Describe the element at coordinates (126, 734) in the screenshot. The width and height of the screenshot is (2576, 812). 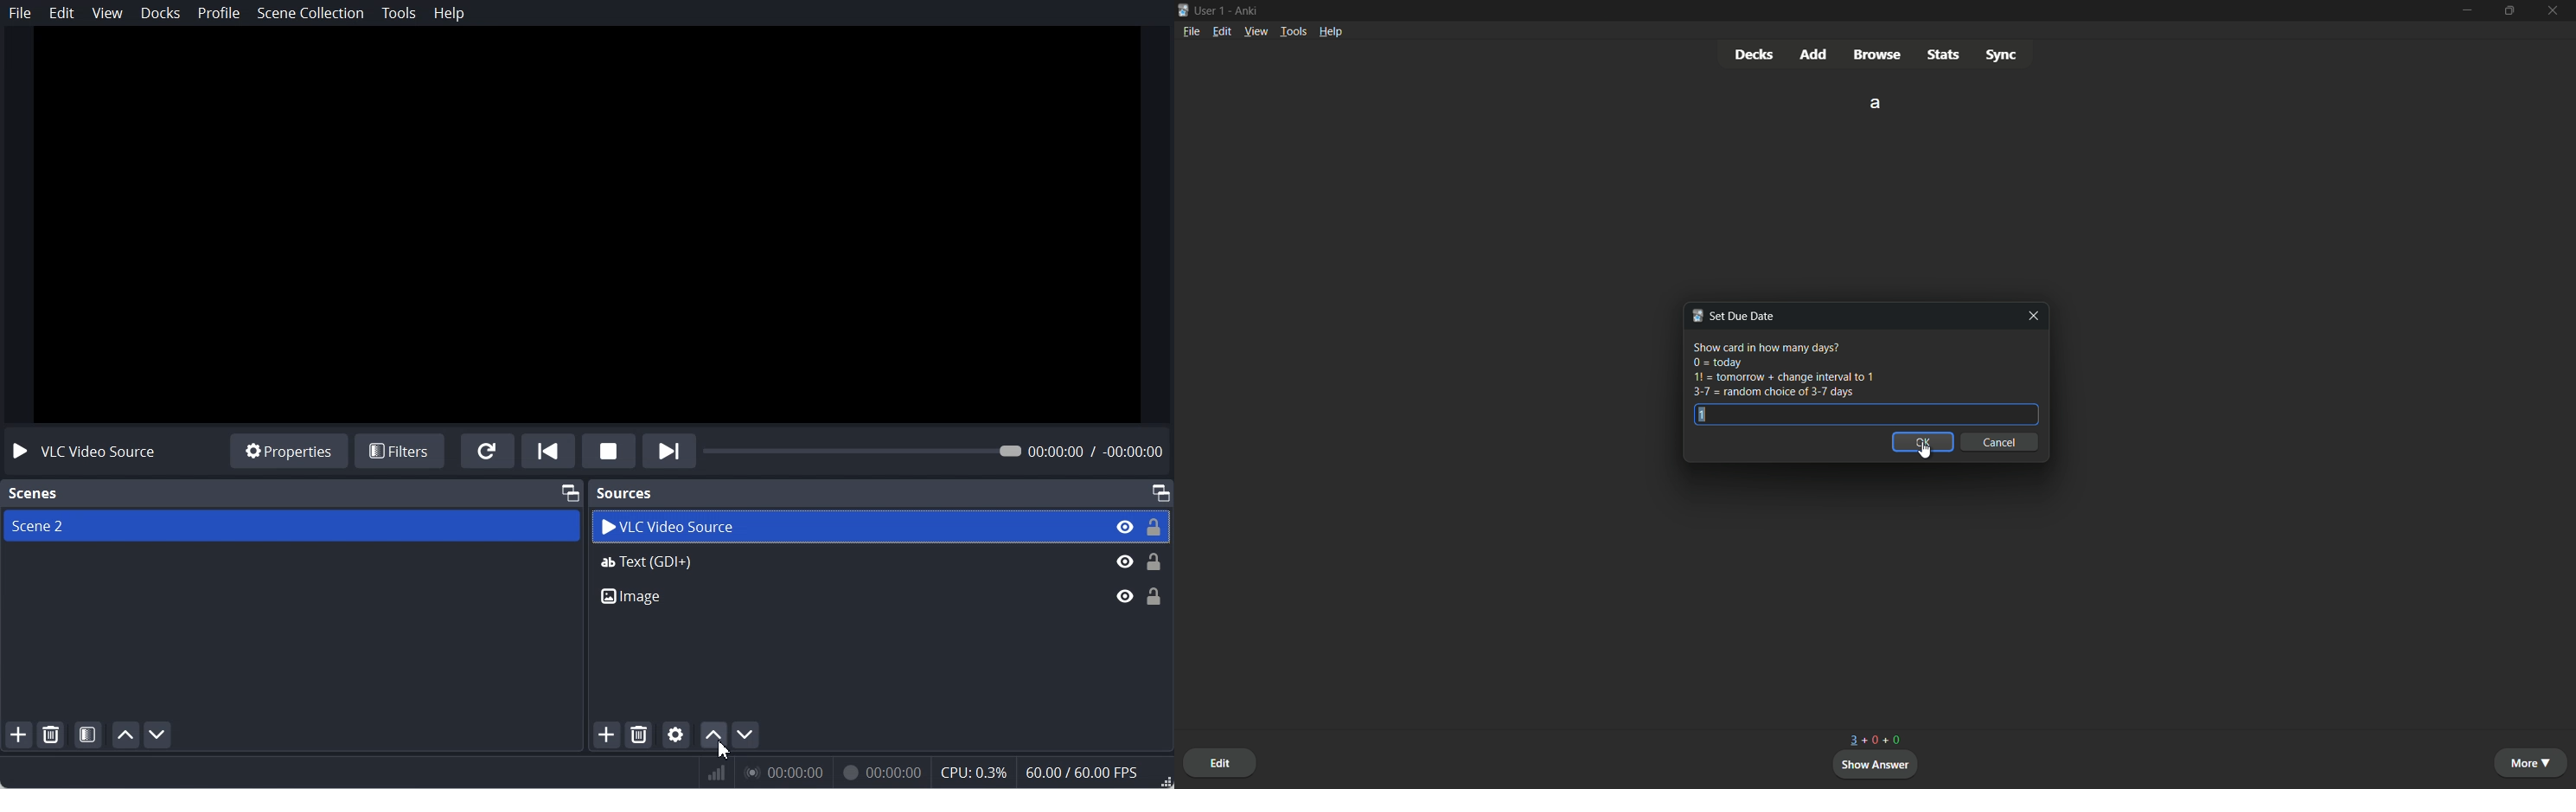
I see `Move scene up` at that location.